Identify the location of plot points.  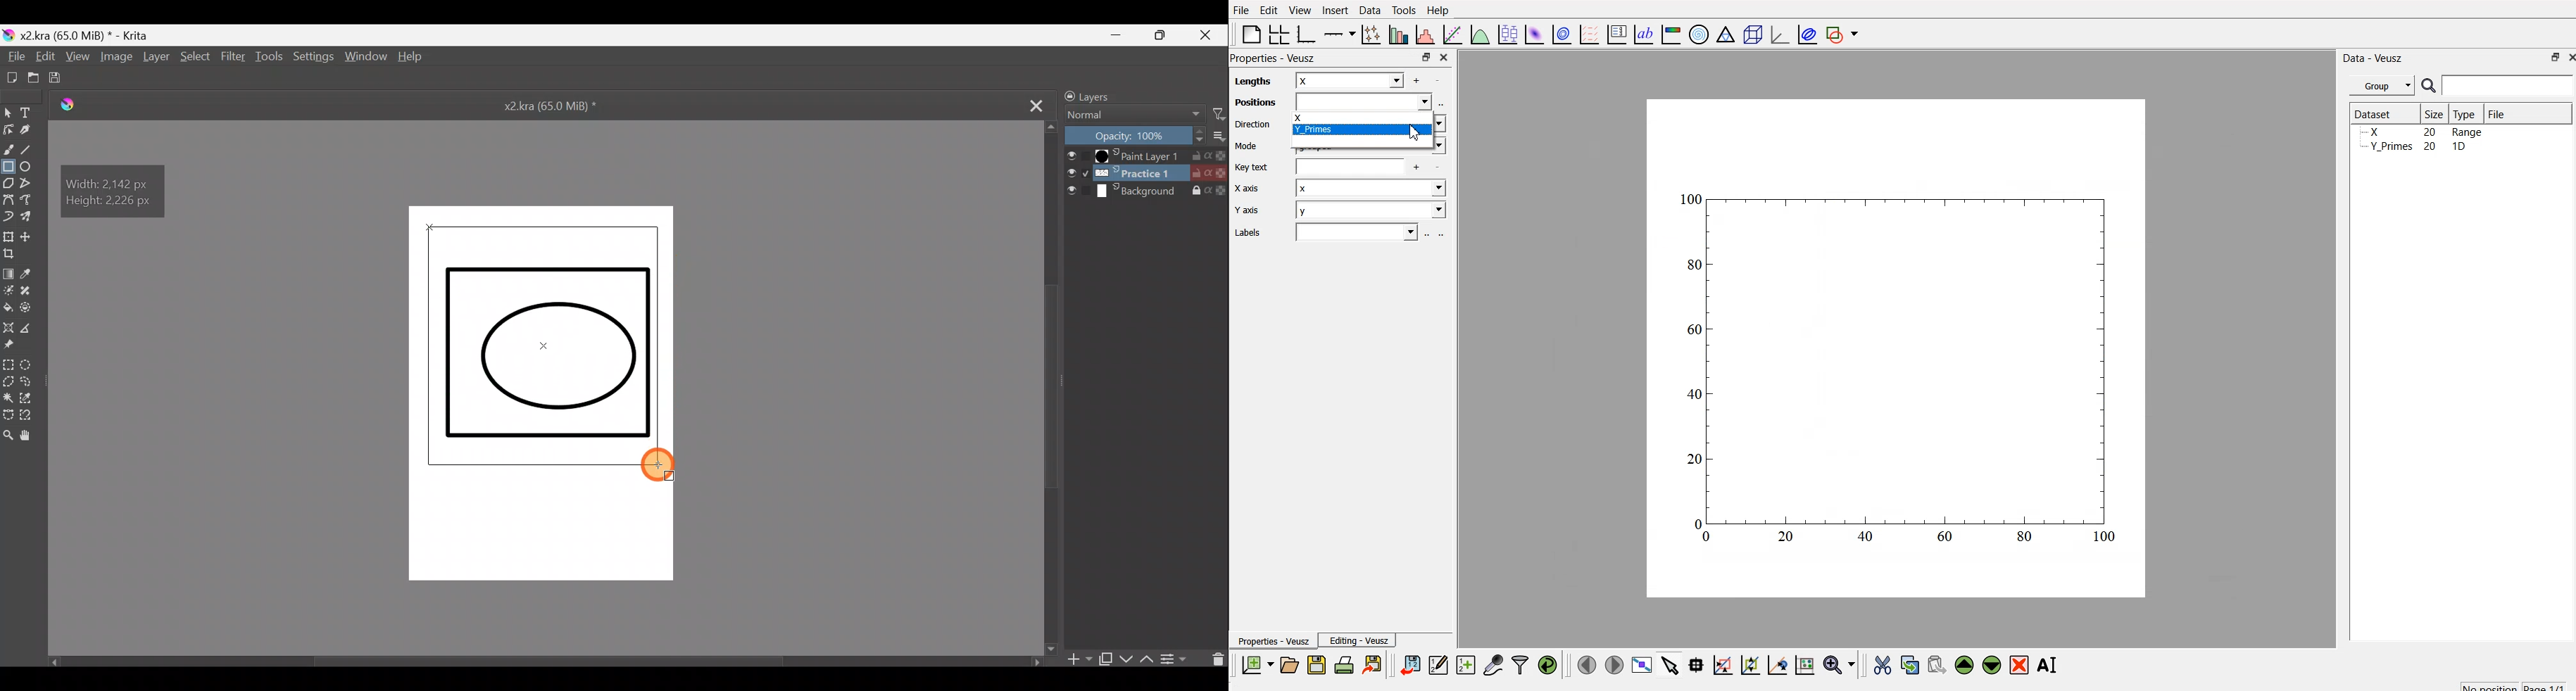
(1368, 34).